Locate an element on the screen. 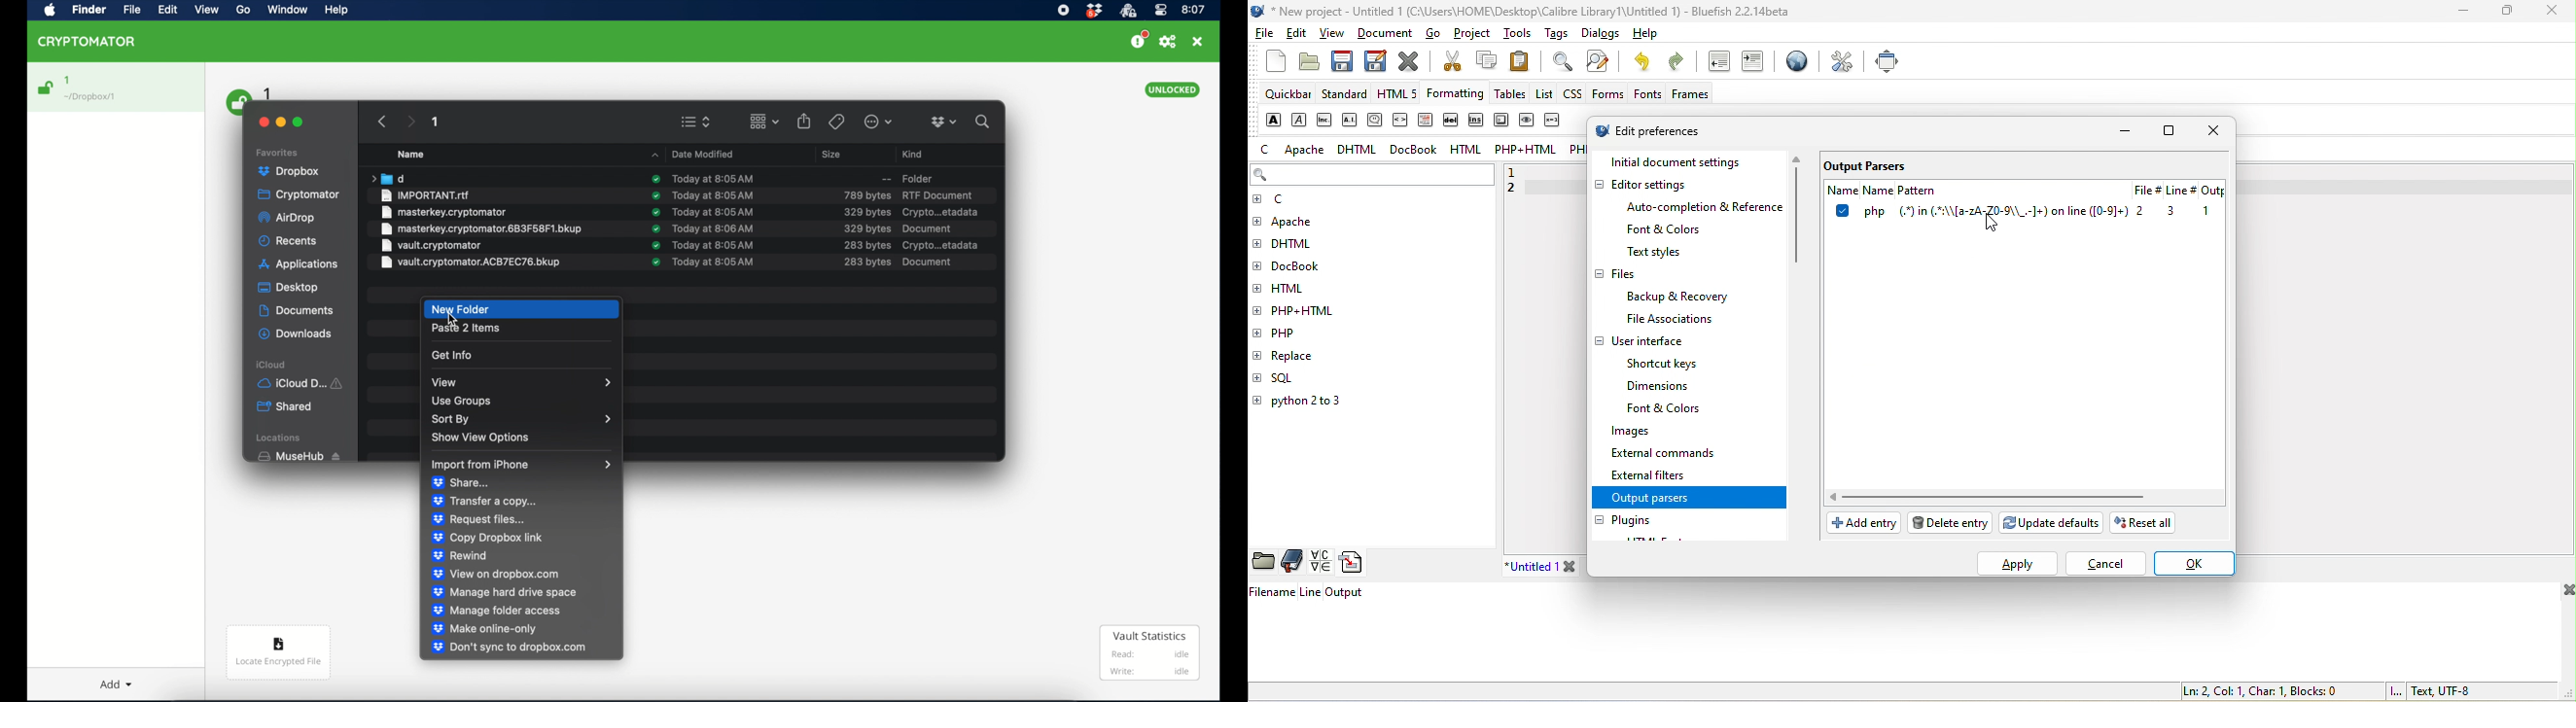  find is located at coordinates (1559, 61).